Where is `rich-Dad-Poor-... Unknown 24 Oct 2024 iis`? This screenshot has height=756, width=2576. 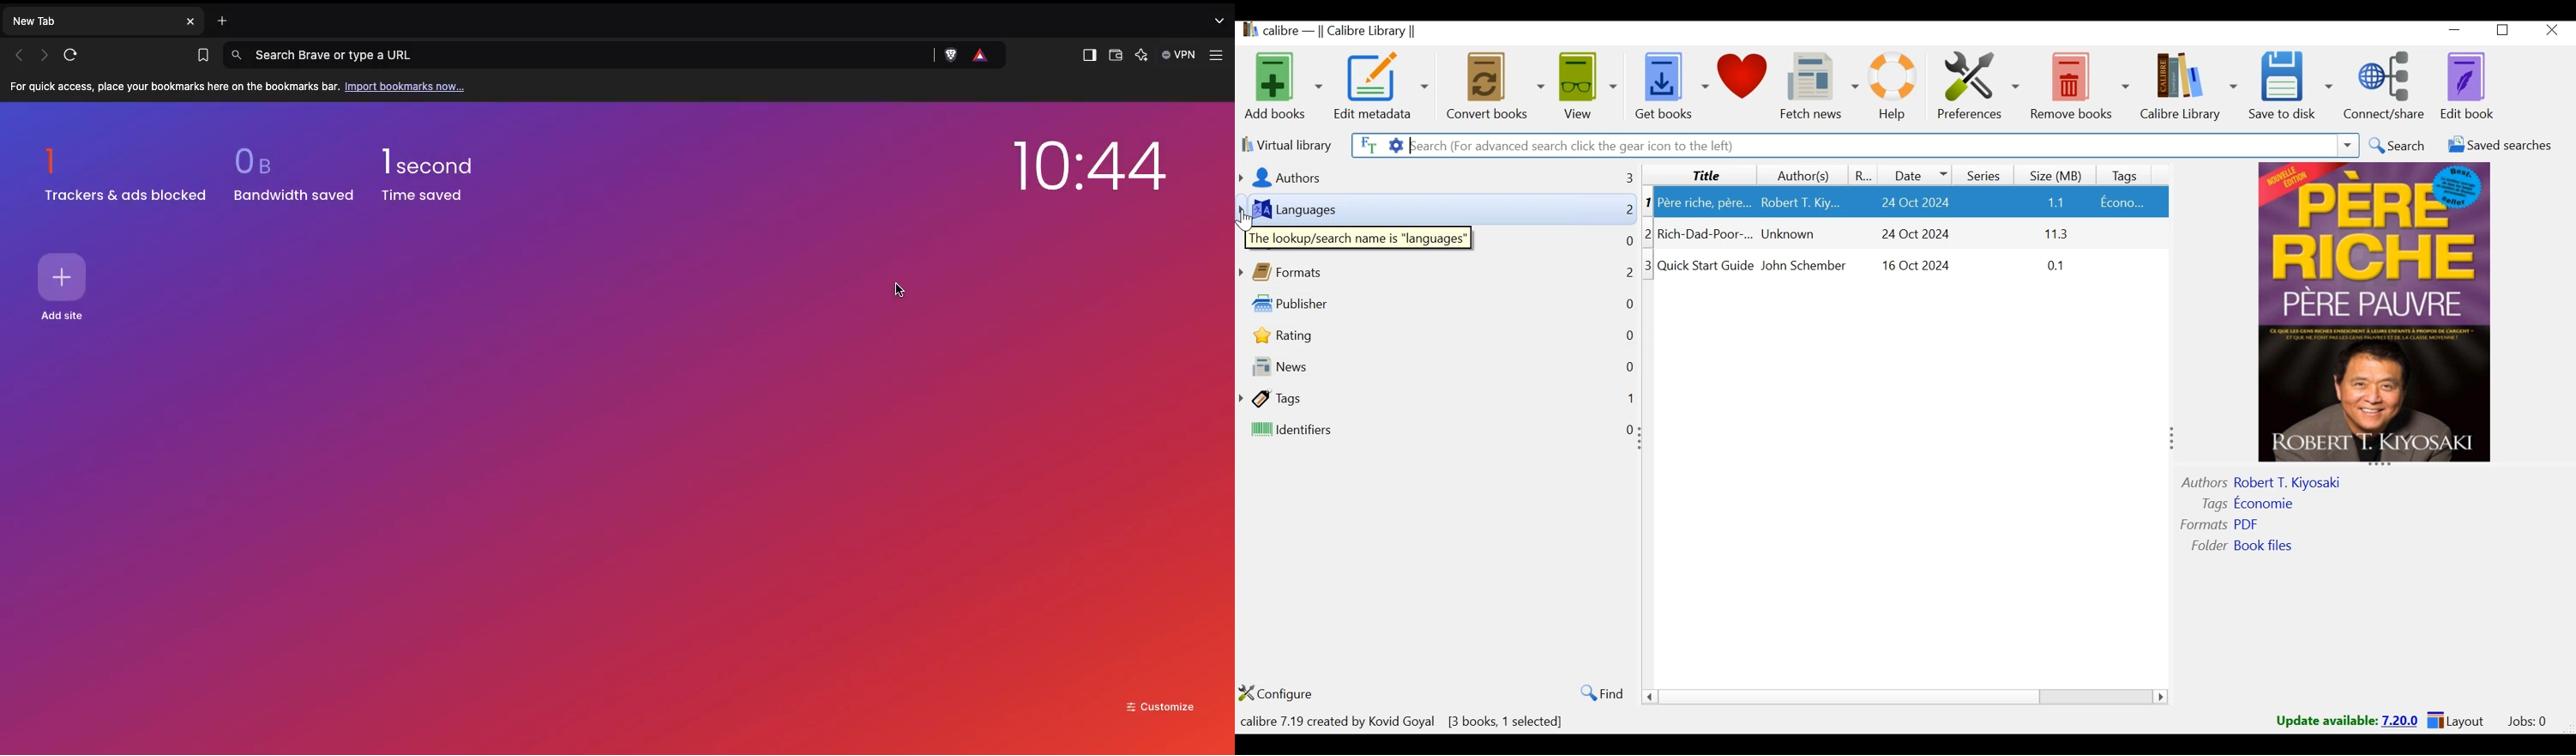 rich-Dad-Poor-... Unknown 24 Oct 2024 iis is located at coordinates (1912, 236).